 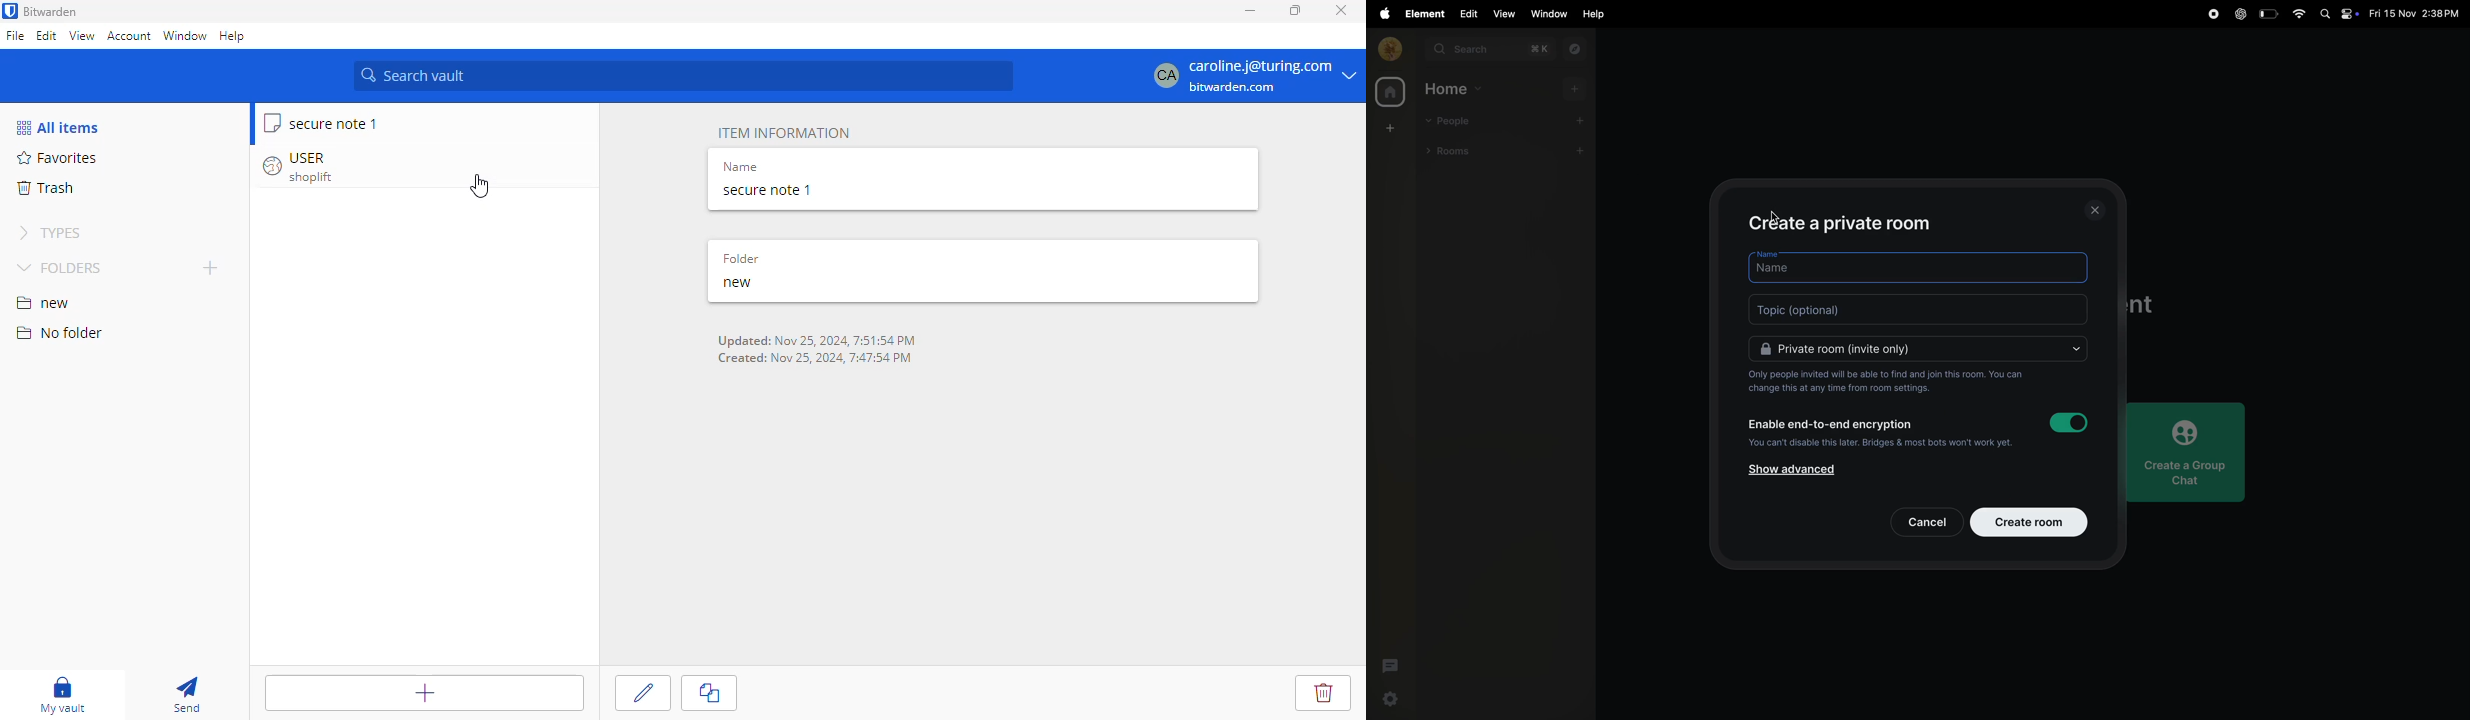 What do you see at coordinates (1801, 473) in the screenshot?
I see `show advanced` at bounding box center [1801, 473].